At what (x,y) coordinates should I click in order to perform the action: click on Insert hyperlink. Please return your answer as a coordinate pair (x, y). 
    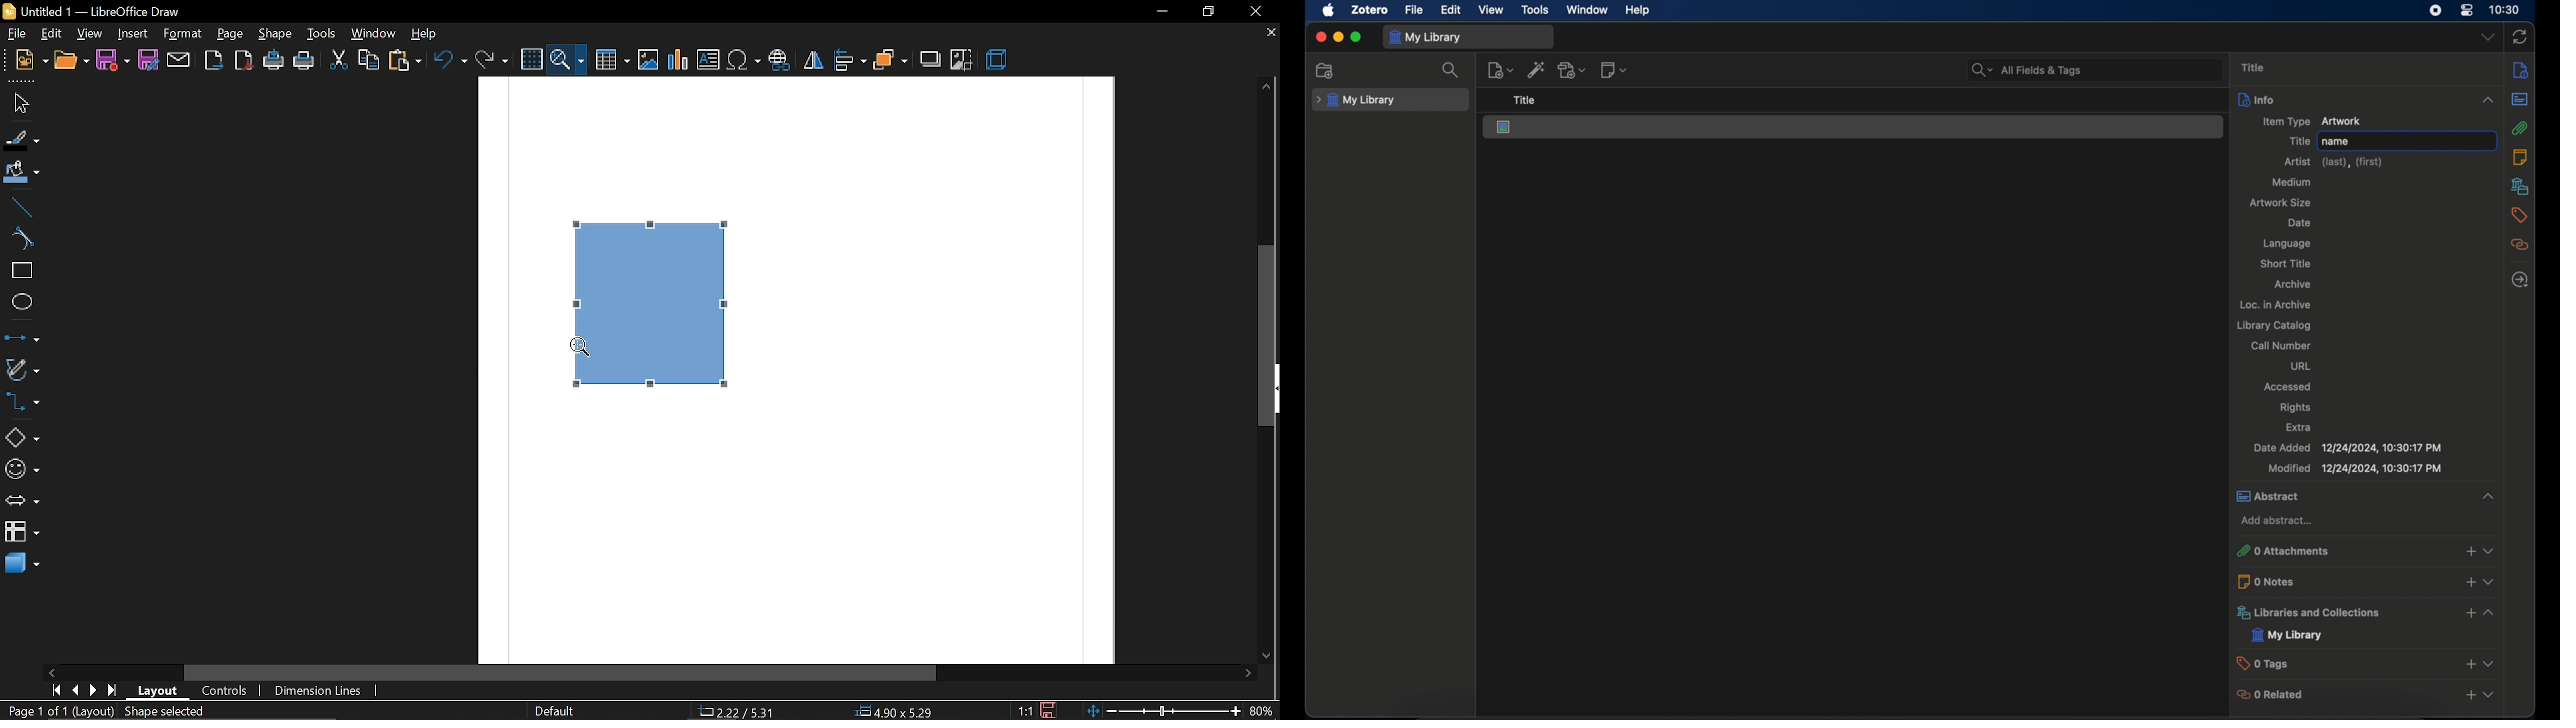
    Looking at the image, I should click on (779, 60).